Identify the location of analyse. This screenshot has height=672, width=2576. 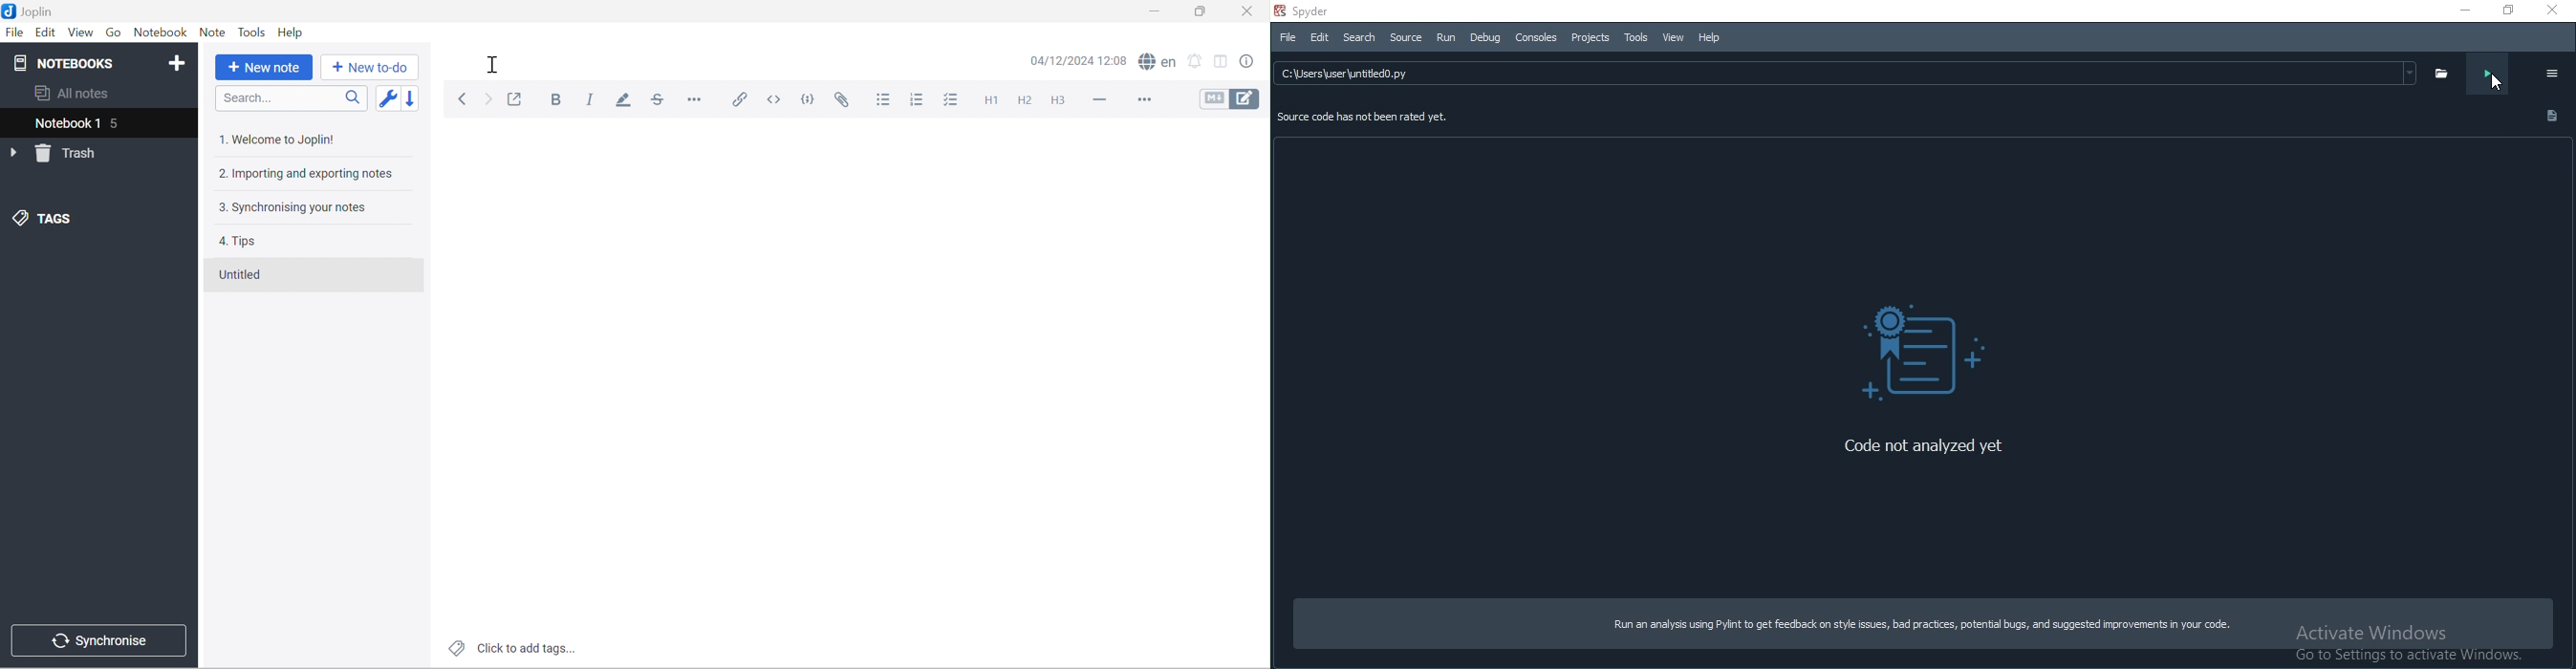
(2493, 75).